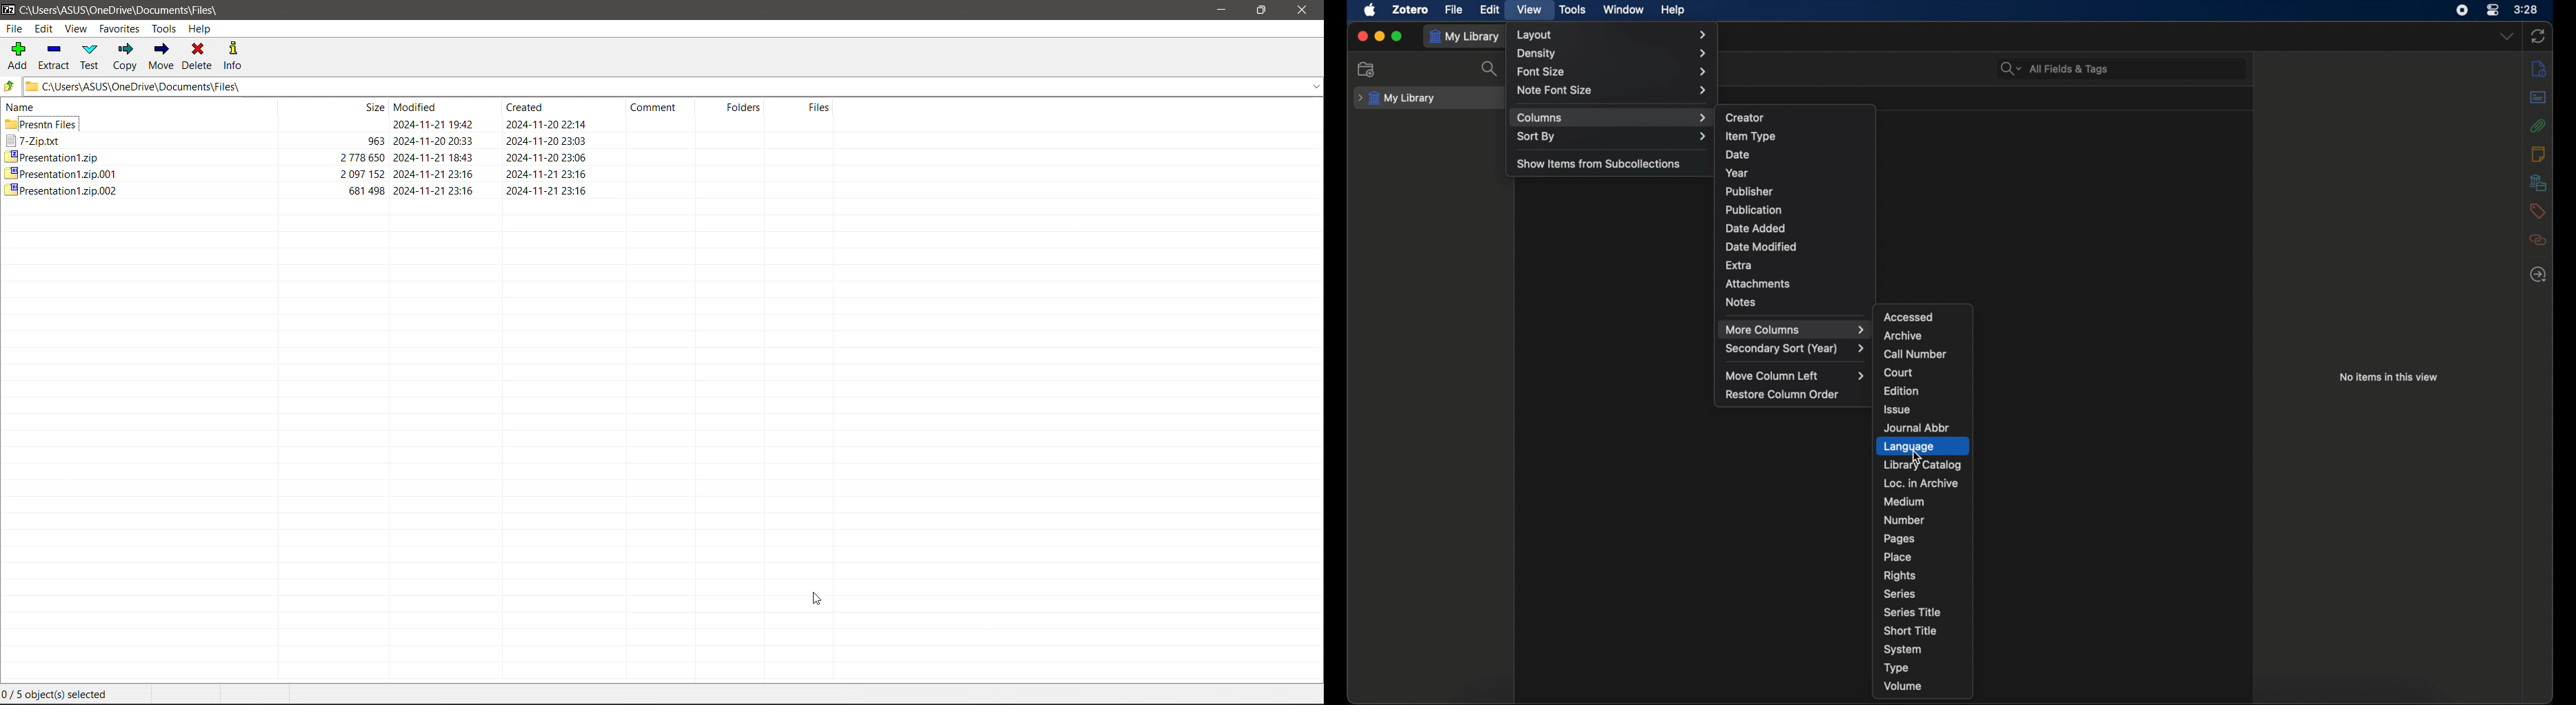 The height and width of the screenshot is (728, 2576). Describe the element at coordinates (2526, 8) in the screenshot. I see `time (3:28)` at that location.